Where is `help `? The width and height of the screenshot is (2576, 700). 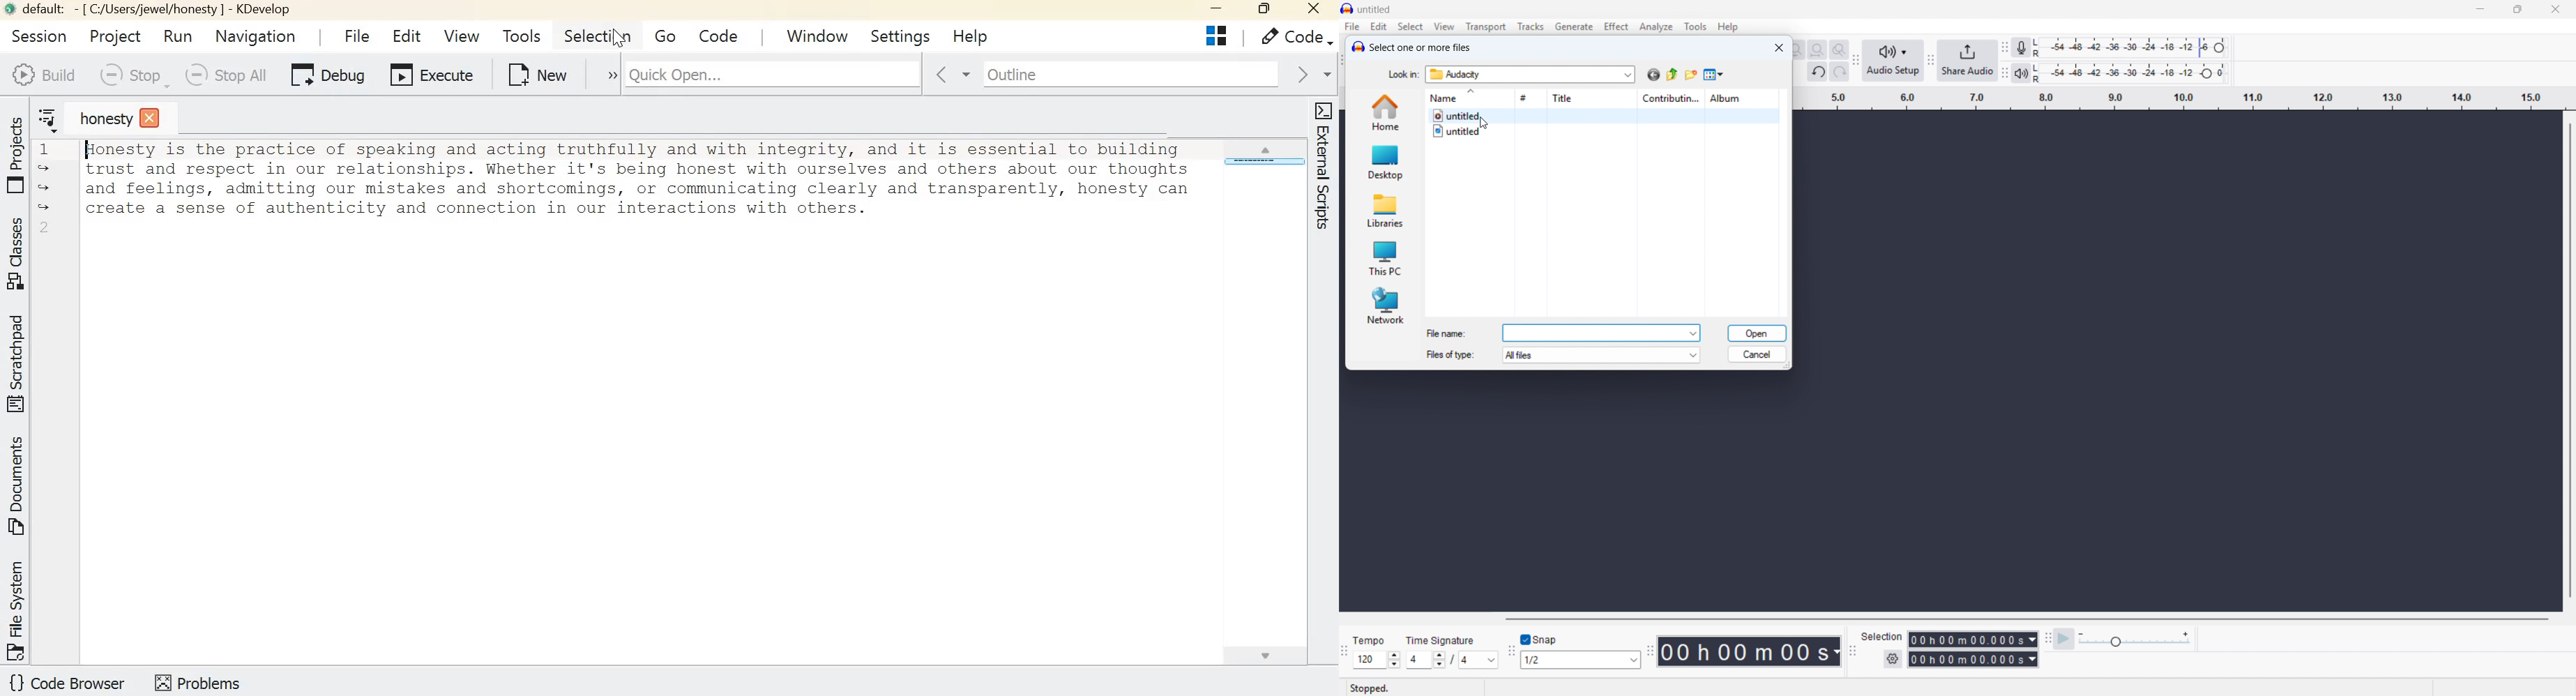
help  is located at coordinates (1727, 27).